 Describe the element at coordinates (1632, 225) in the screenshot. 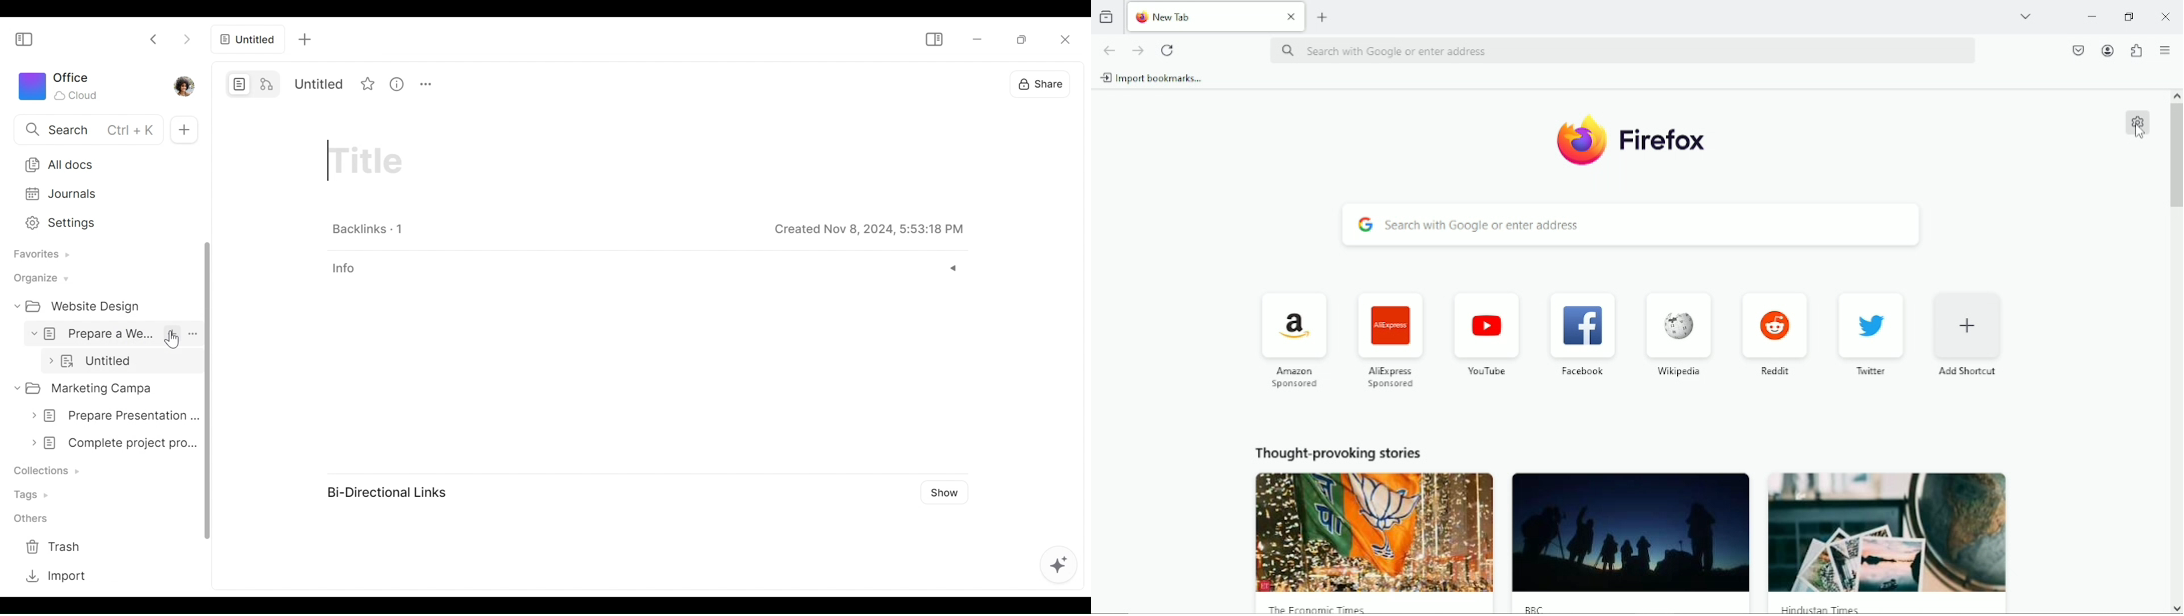

I see `Search with Google or enter address` at that location.